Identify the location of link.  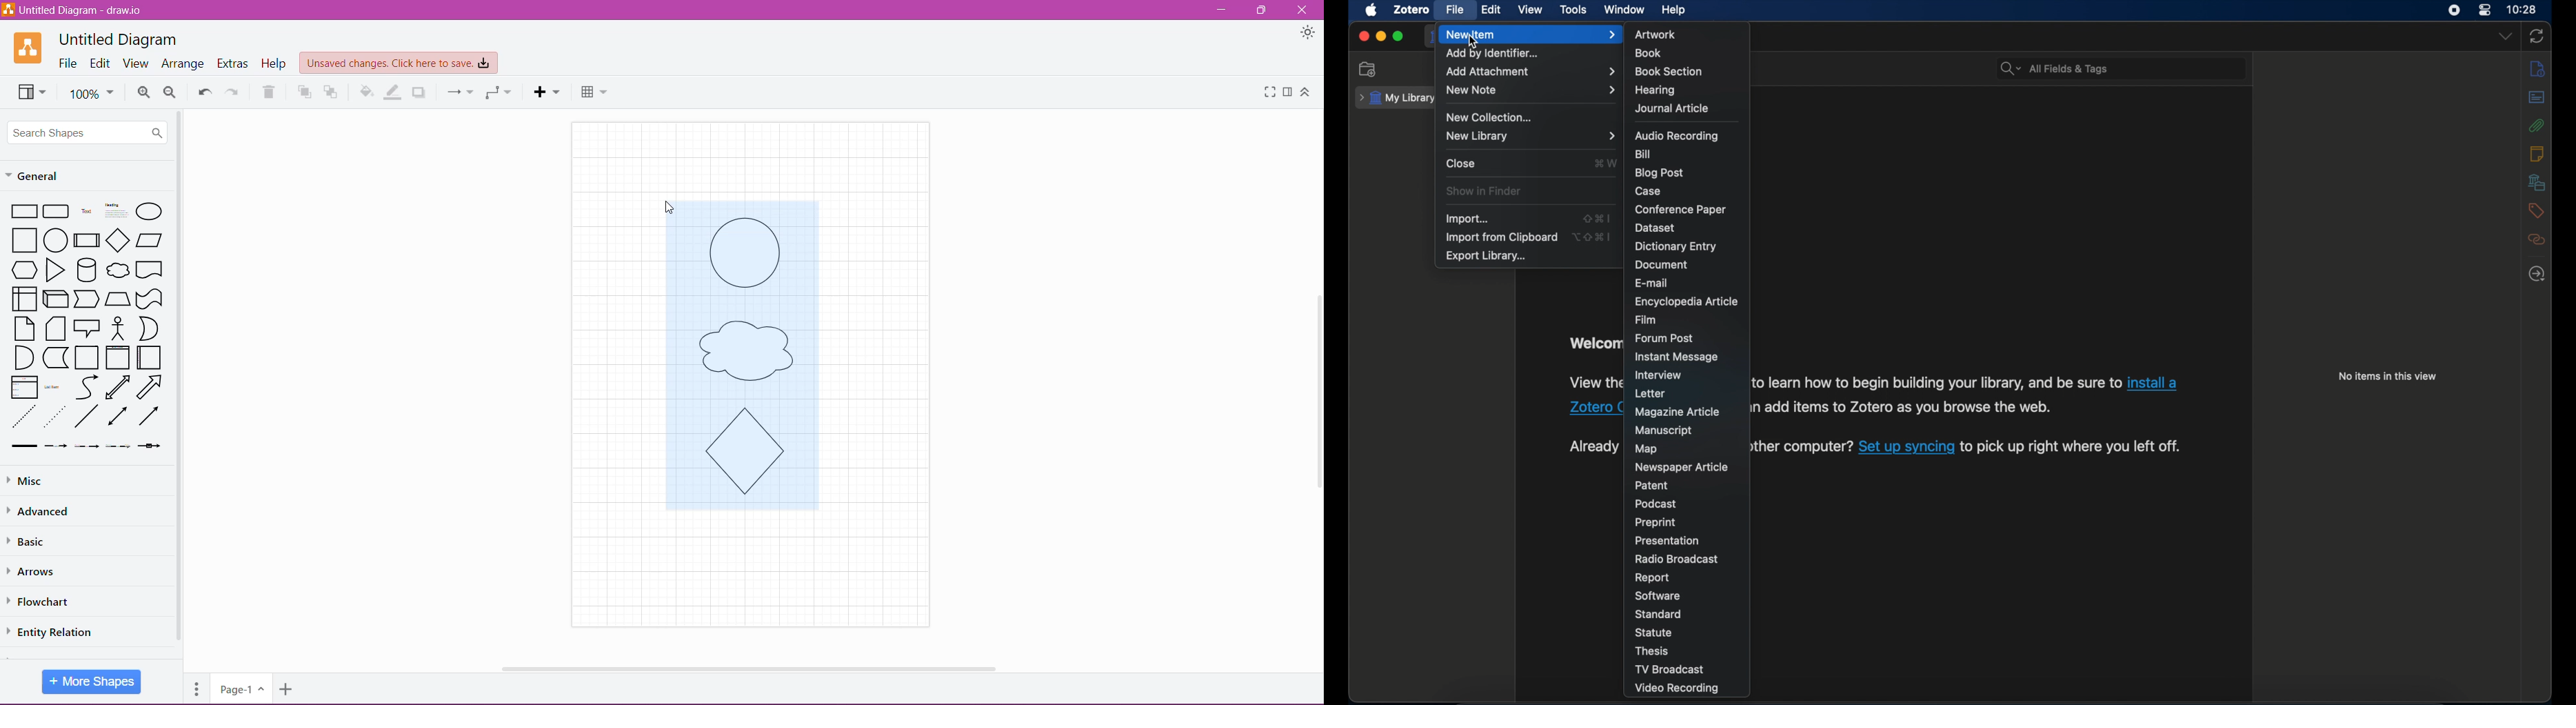
(1937, 384).